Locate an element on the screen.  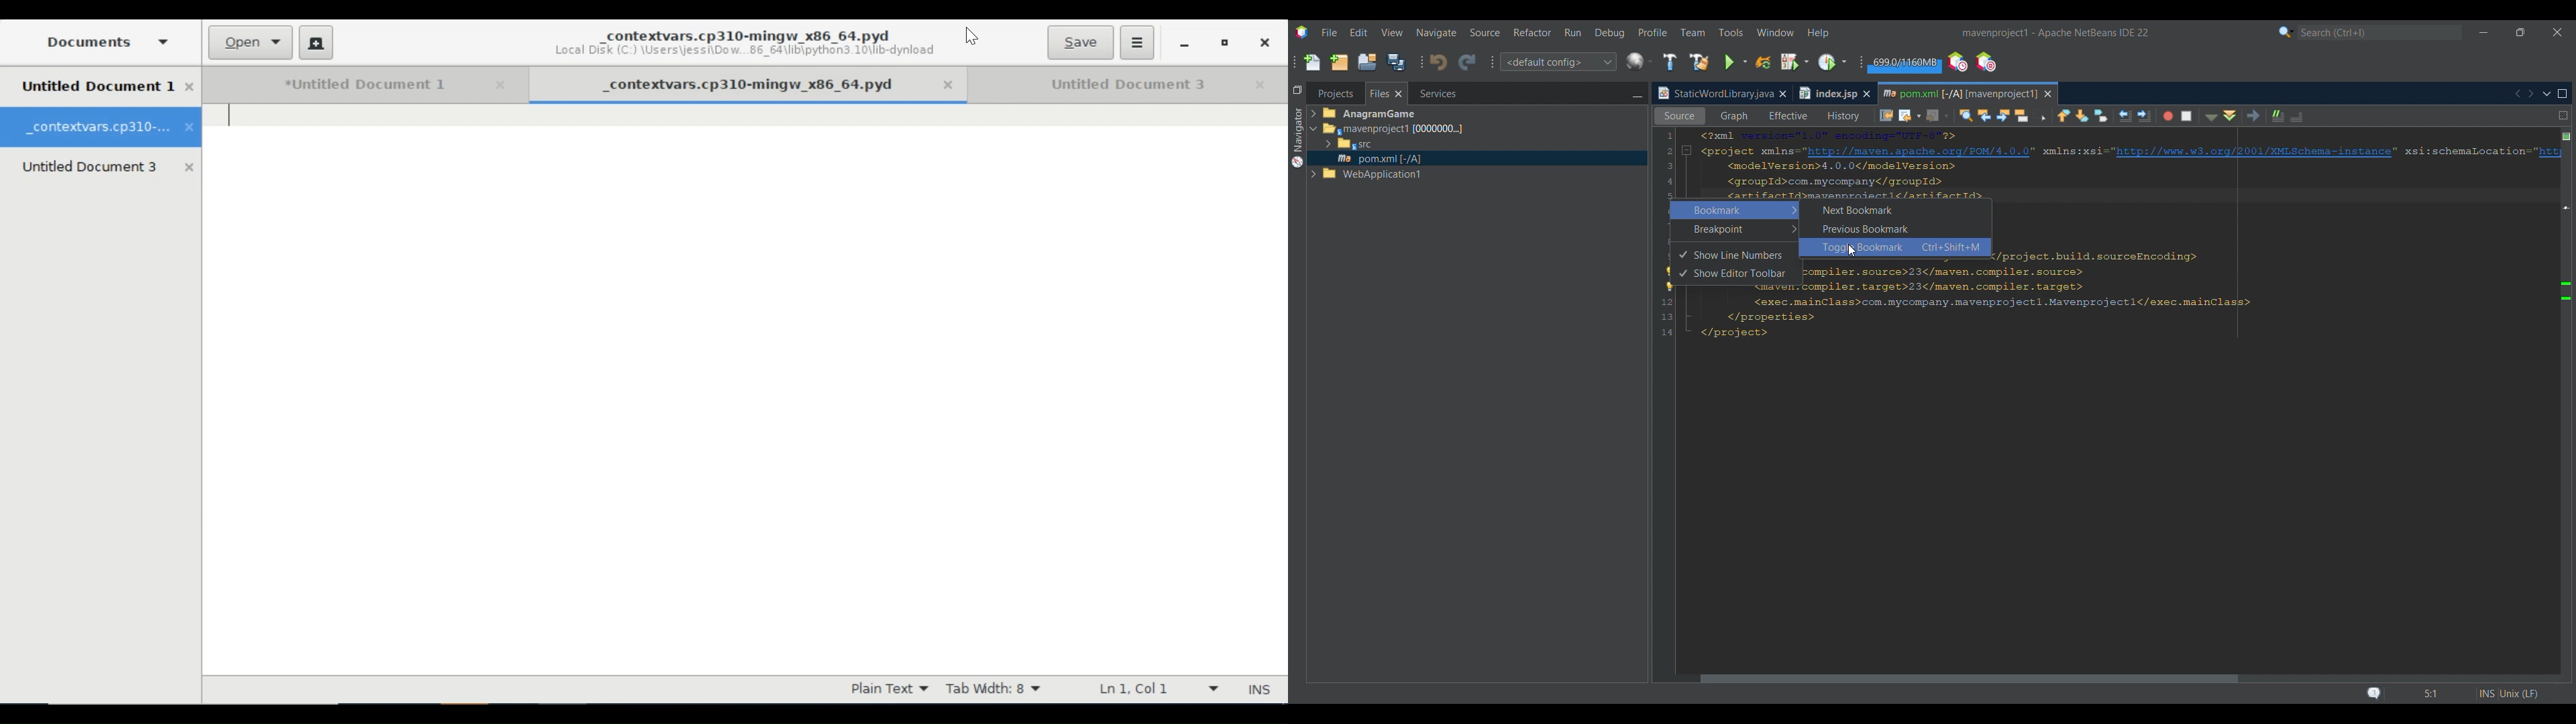
Insert is located at coordinates (1257, 689).